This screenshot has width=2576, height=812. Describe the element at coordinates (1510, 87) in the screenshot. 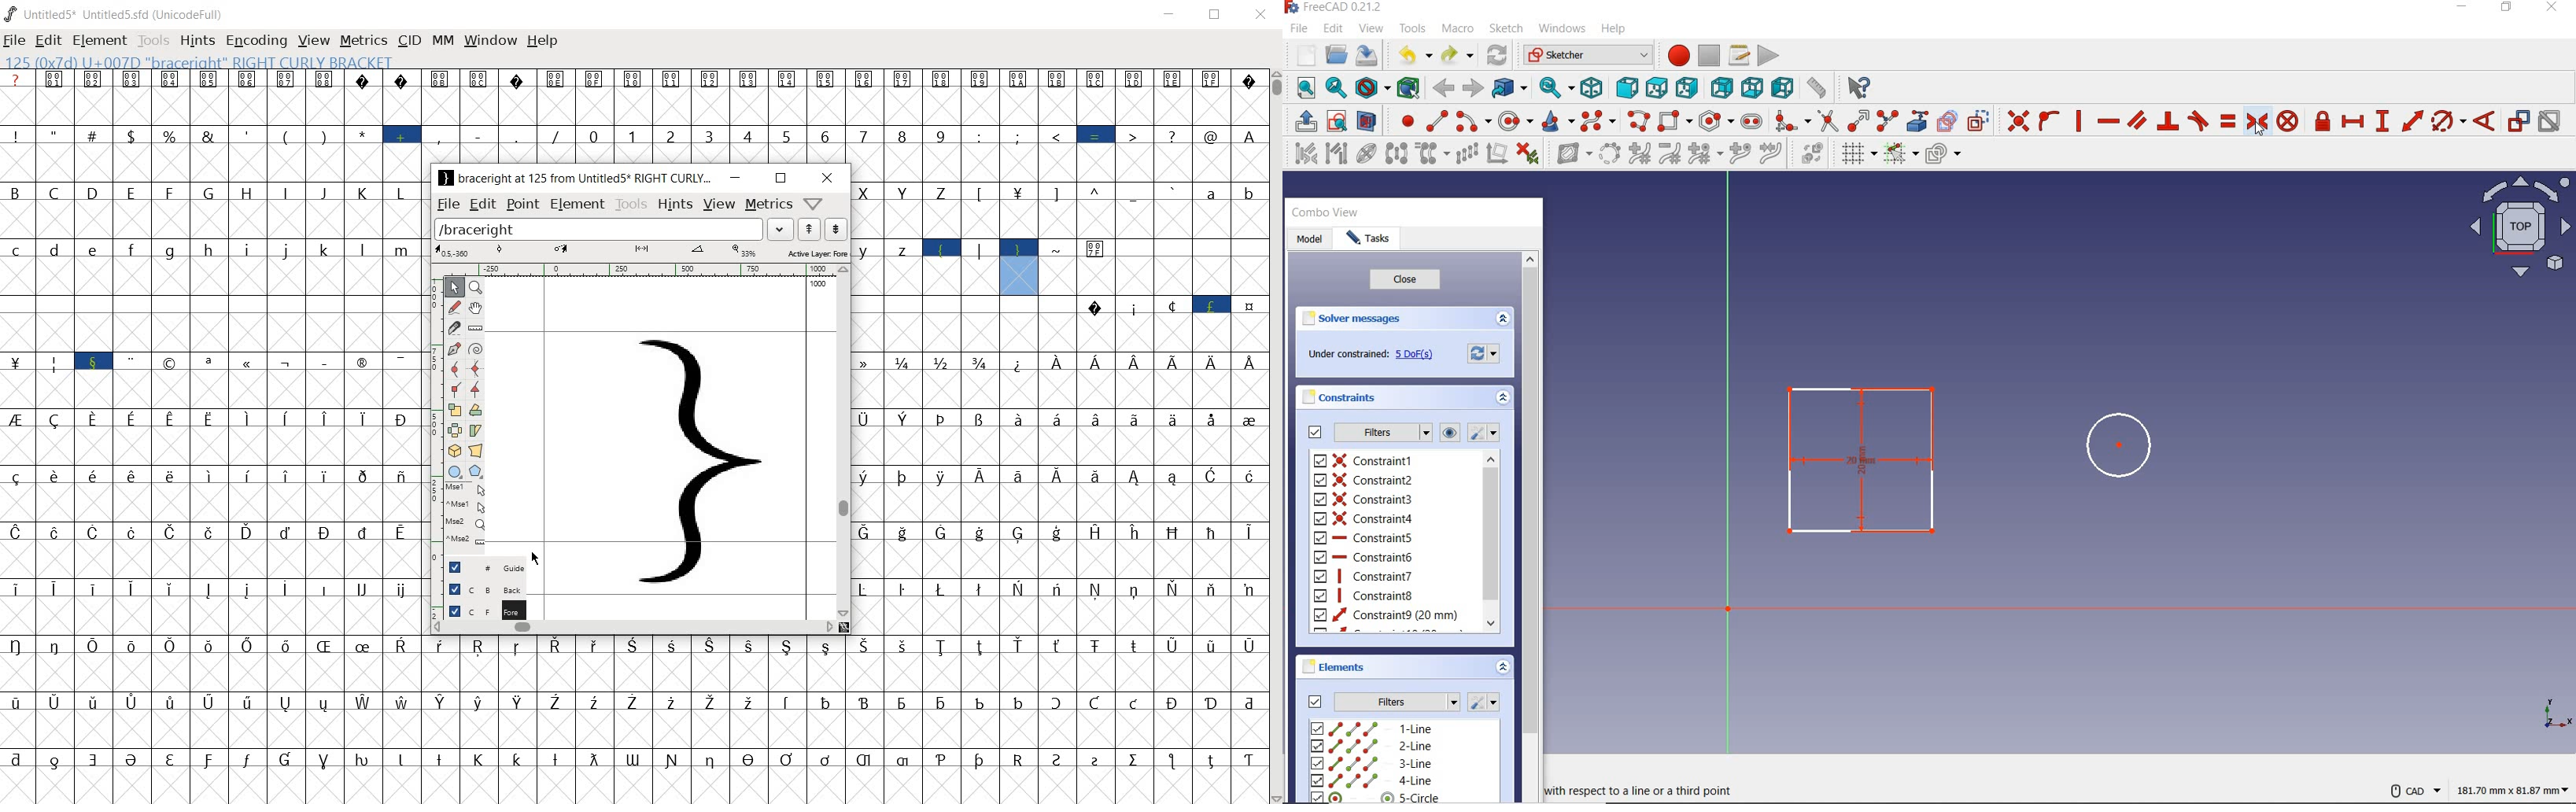

I see `go to linked object` at that location.